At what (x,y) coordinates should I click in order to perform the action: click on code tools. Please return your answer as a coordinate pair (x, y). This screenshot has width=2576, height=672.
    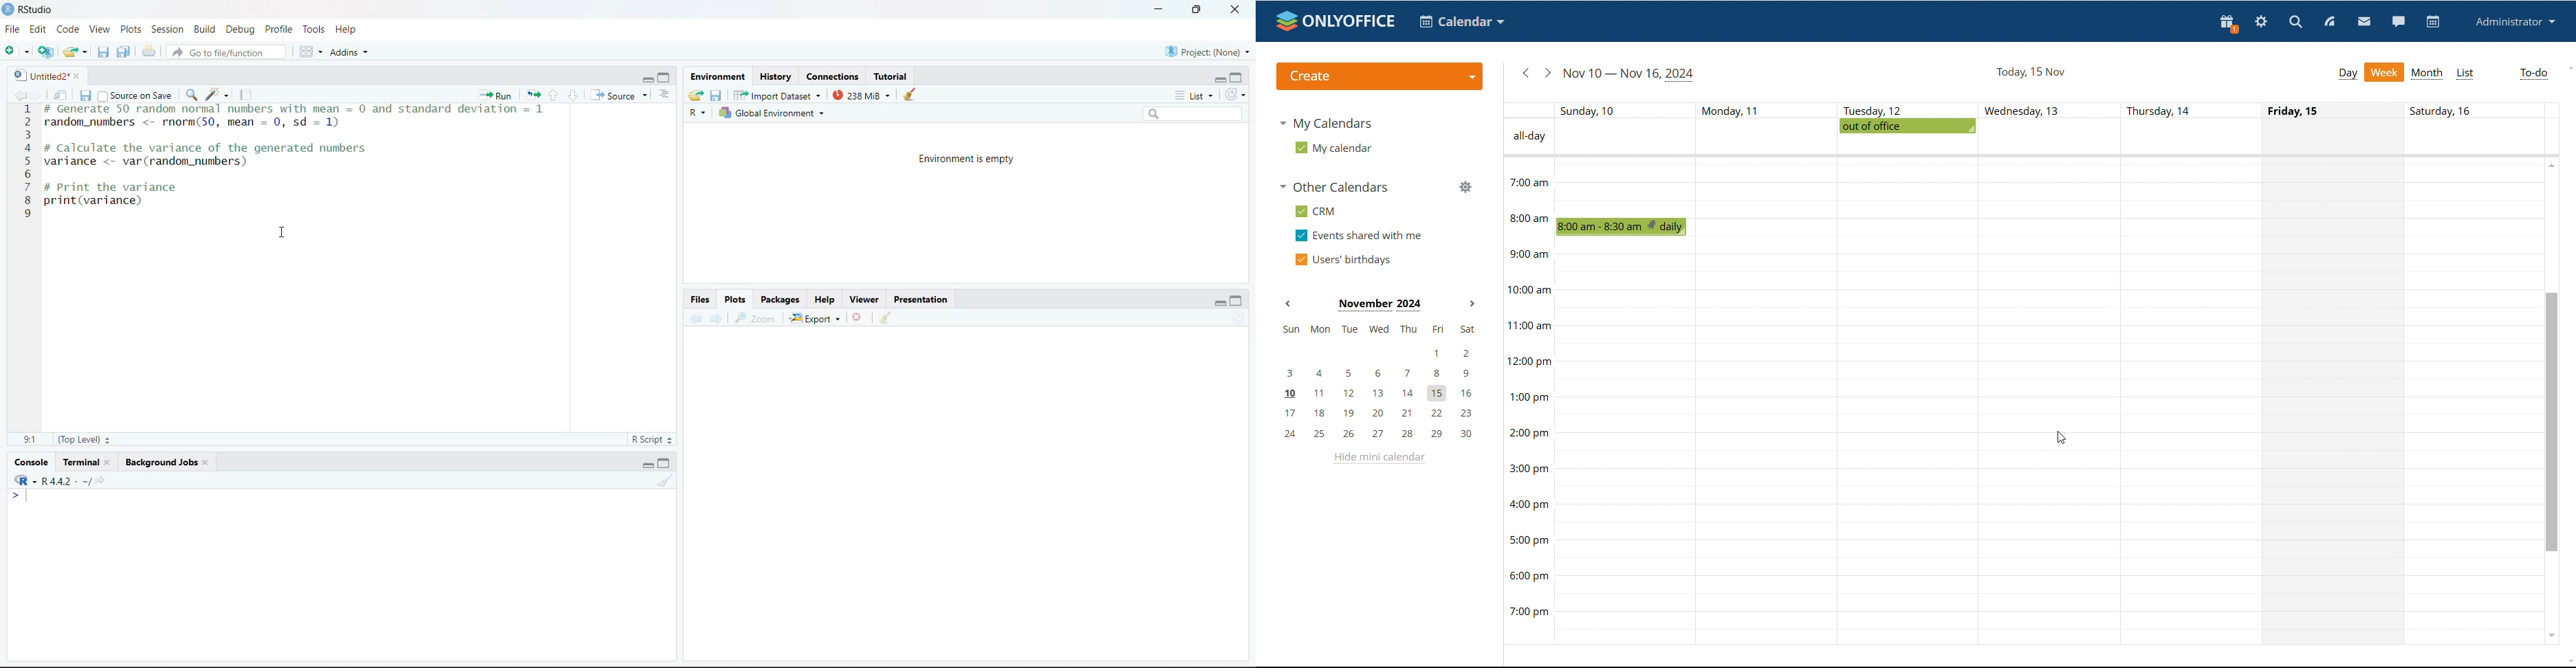
    Looking at the image, I should click on (218, 95).